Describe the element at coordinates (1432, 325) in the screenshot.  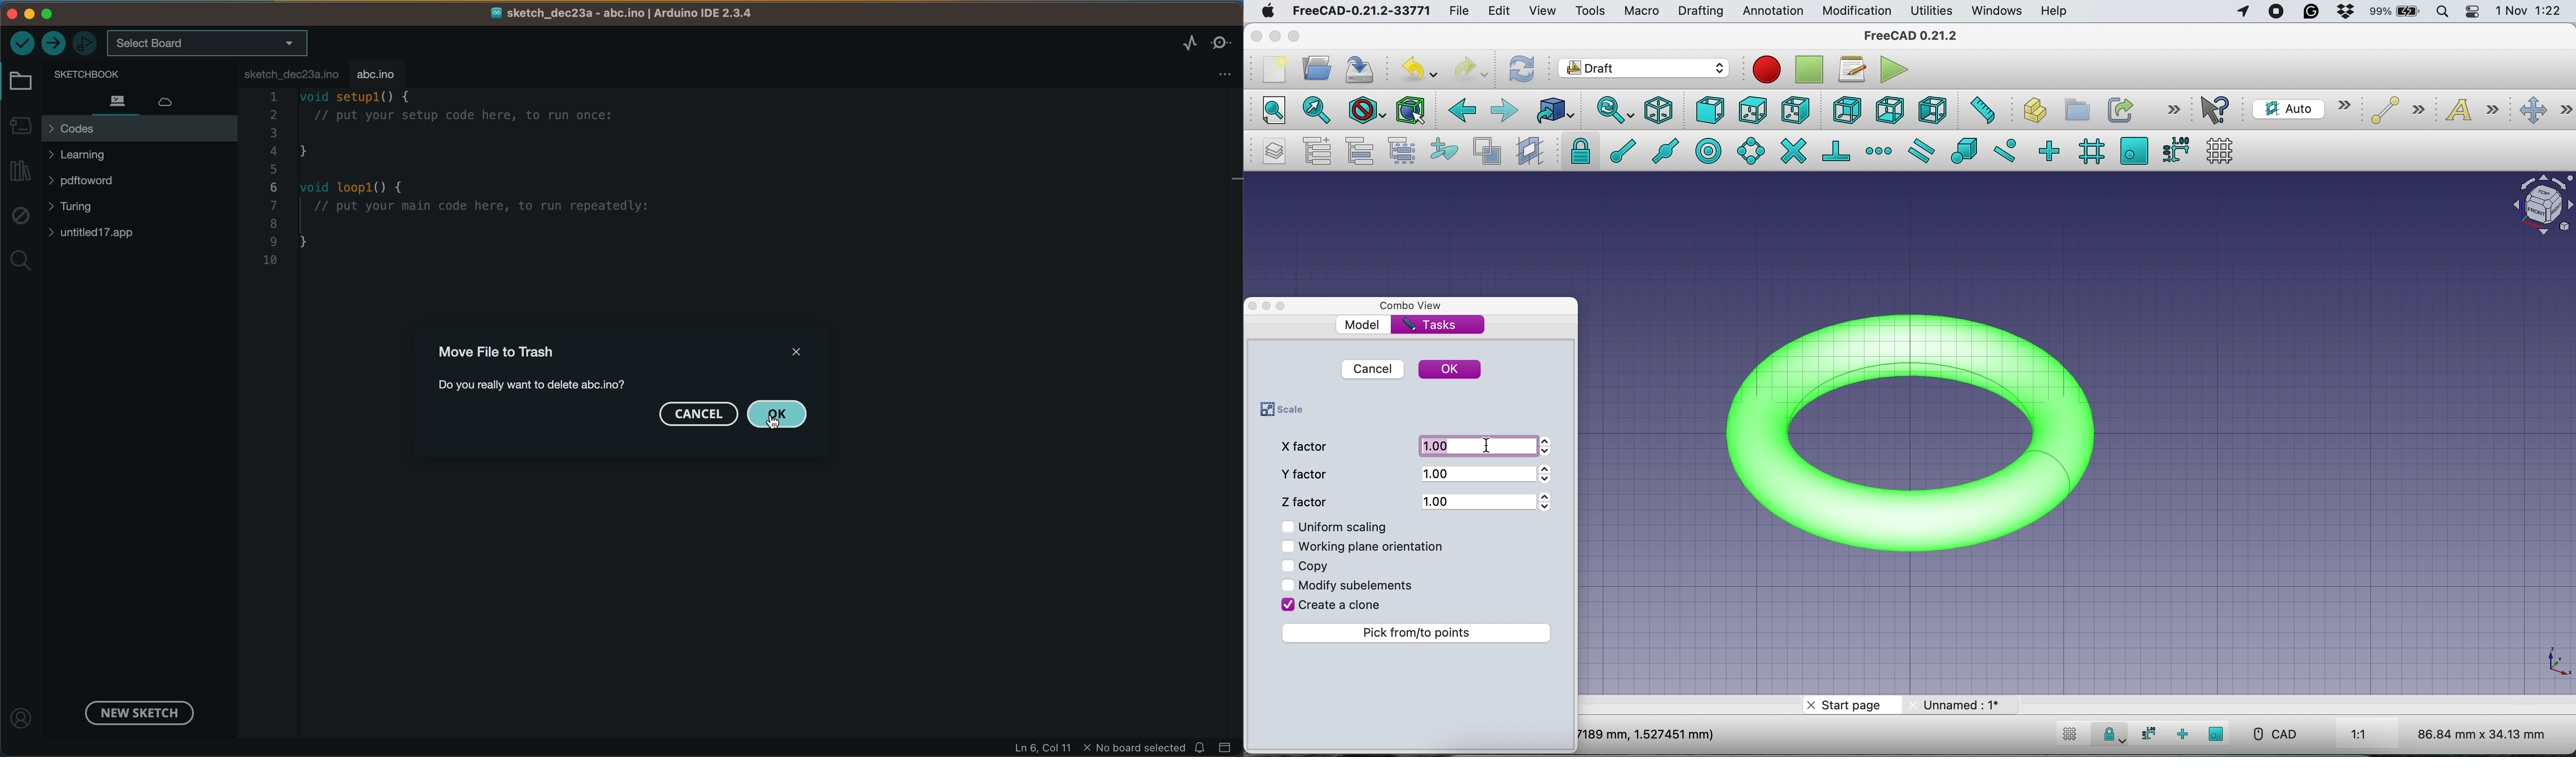
I see `tasks` at that location.